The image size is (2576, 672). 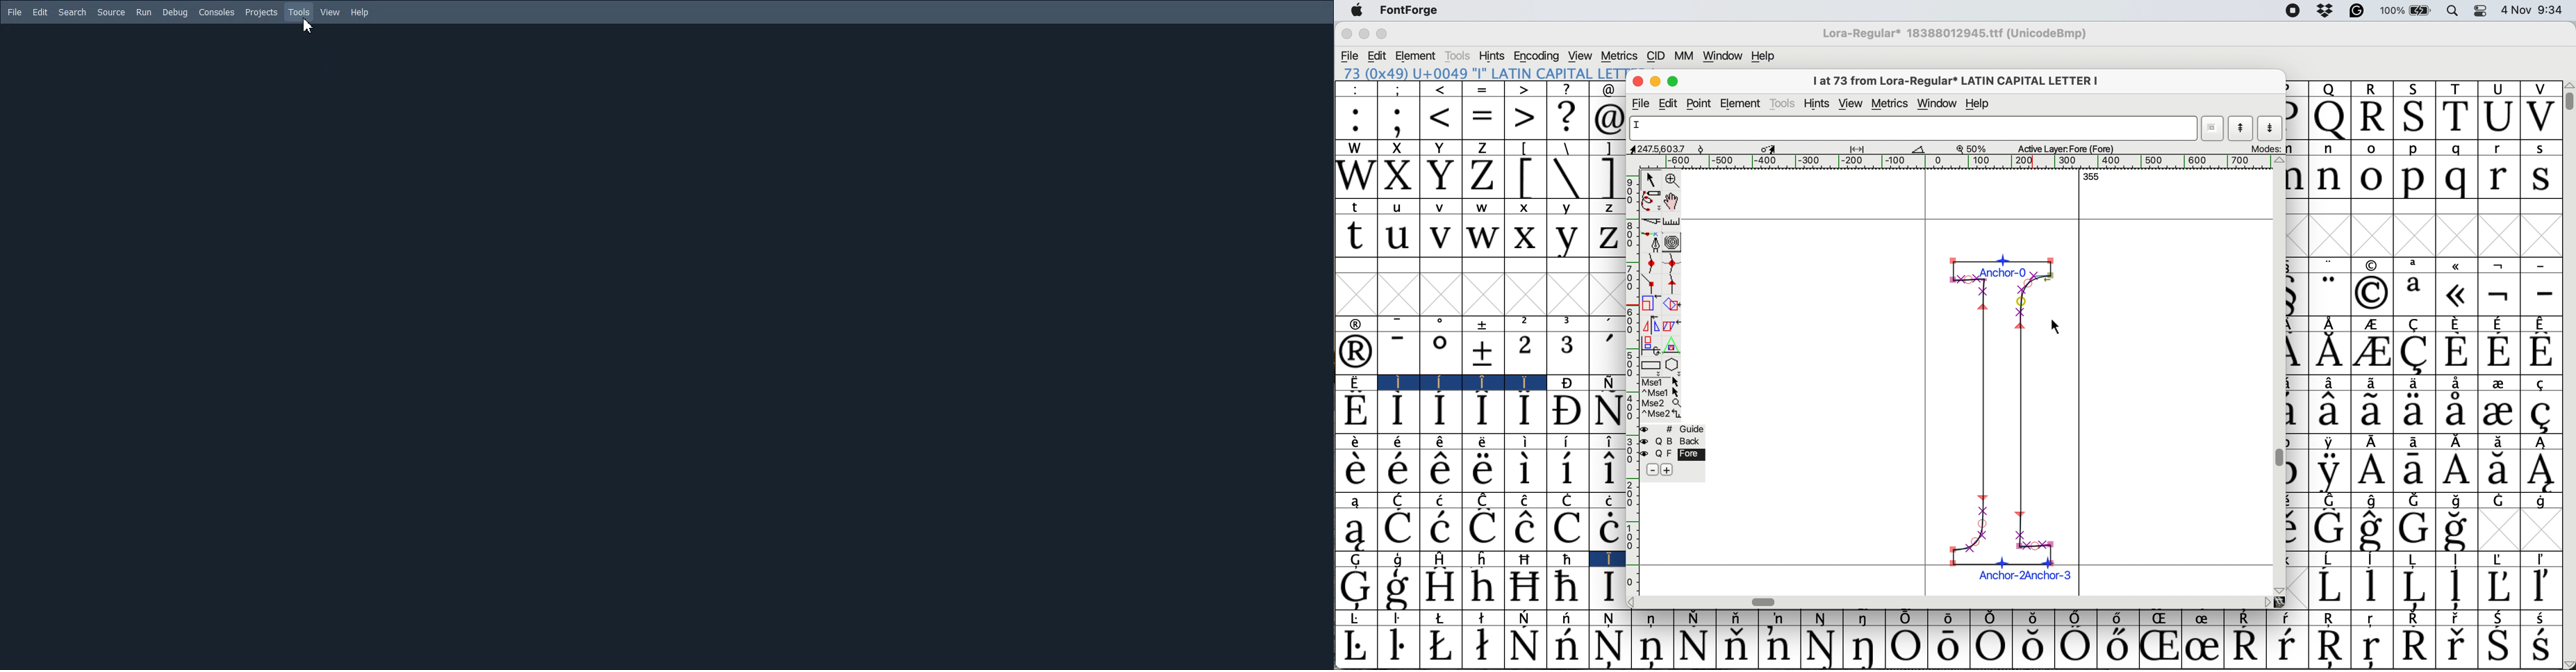 I want to click on scroll by hand, so click(x=1673, y=201).